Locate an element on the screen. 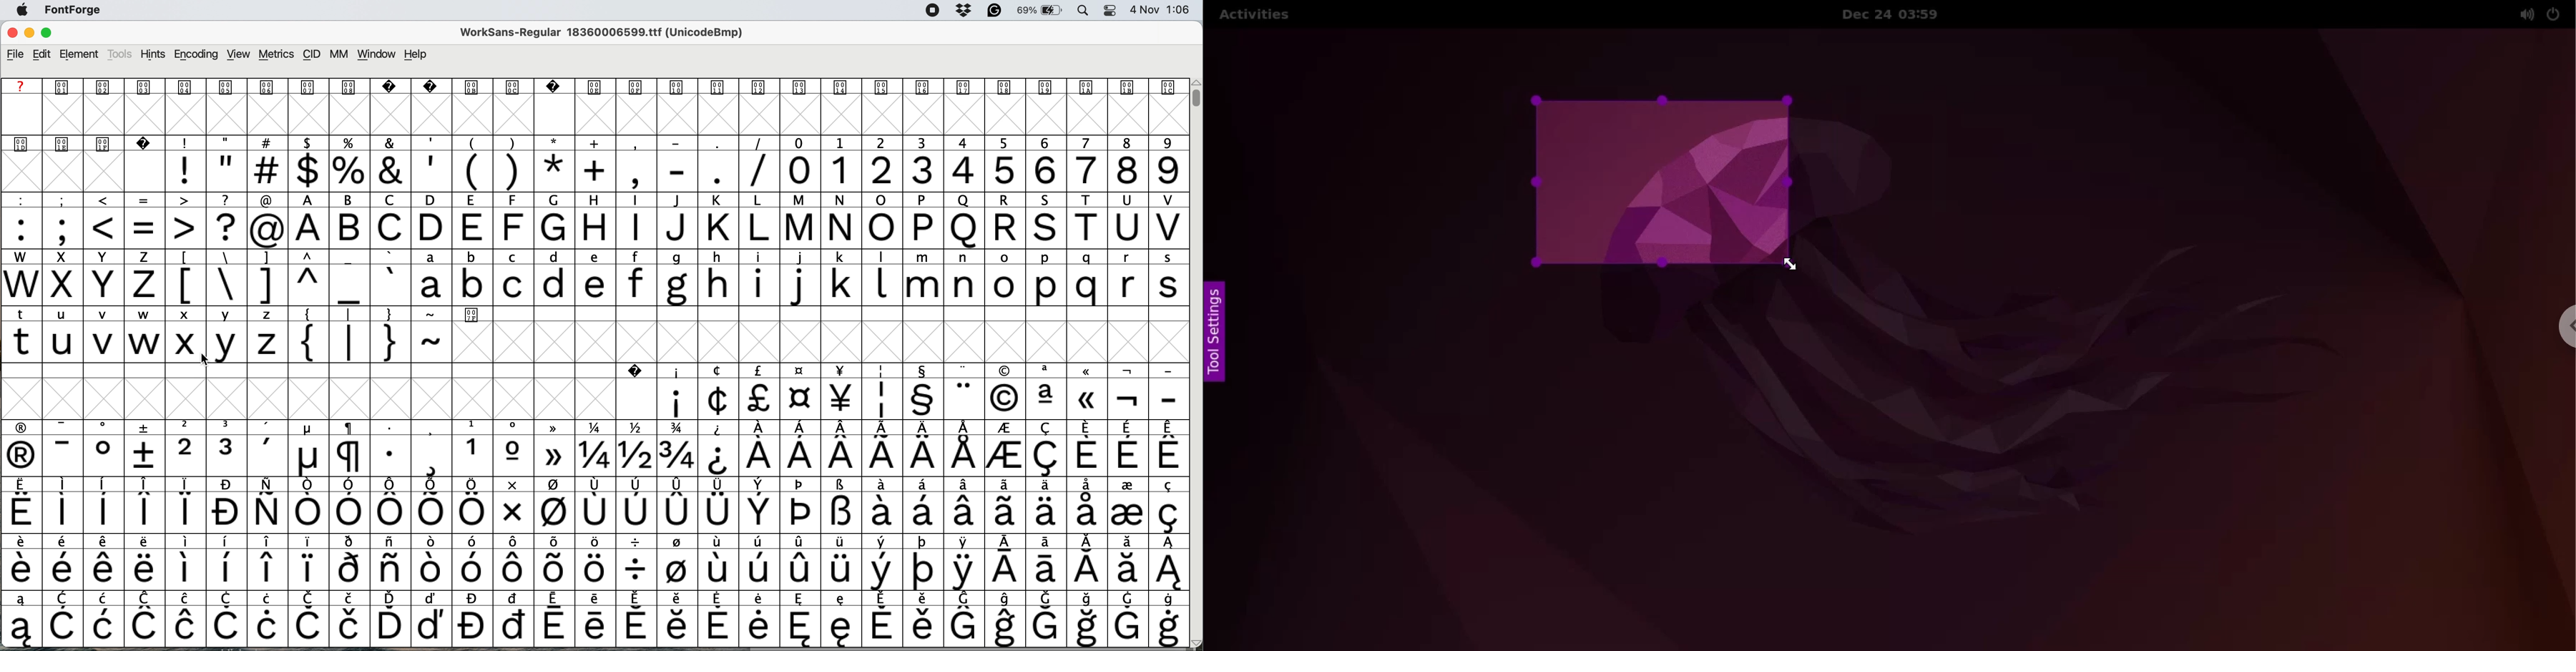 This screenshot has width=2576, height=672. text is located at coordinates (596, 85).